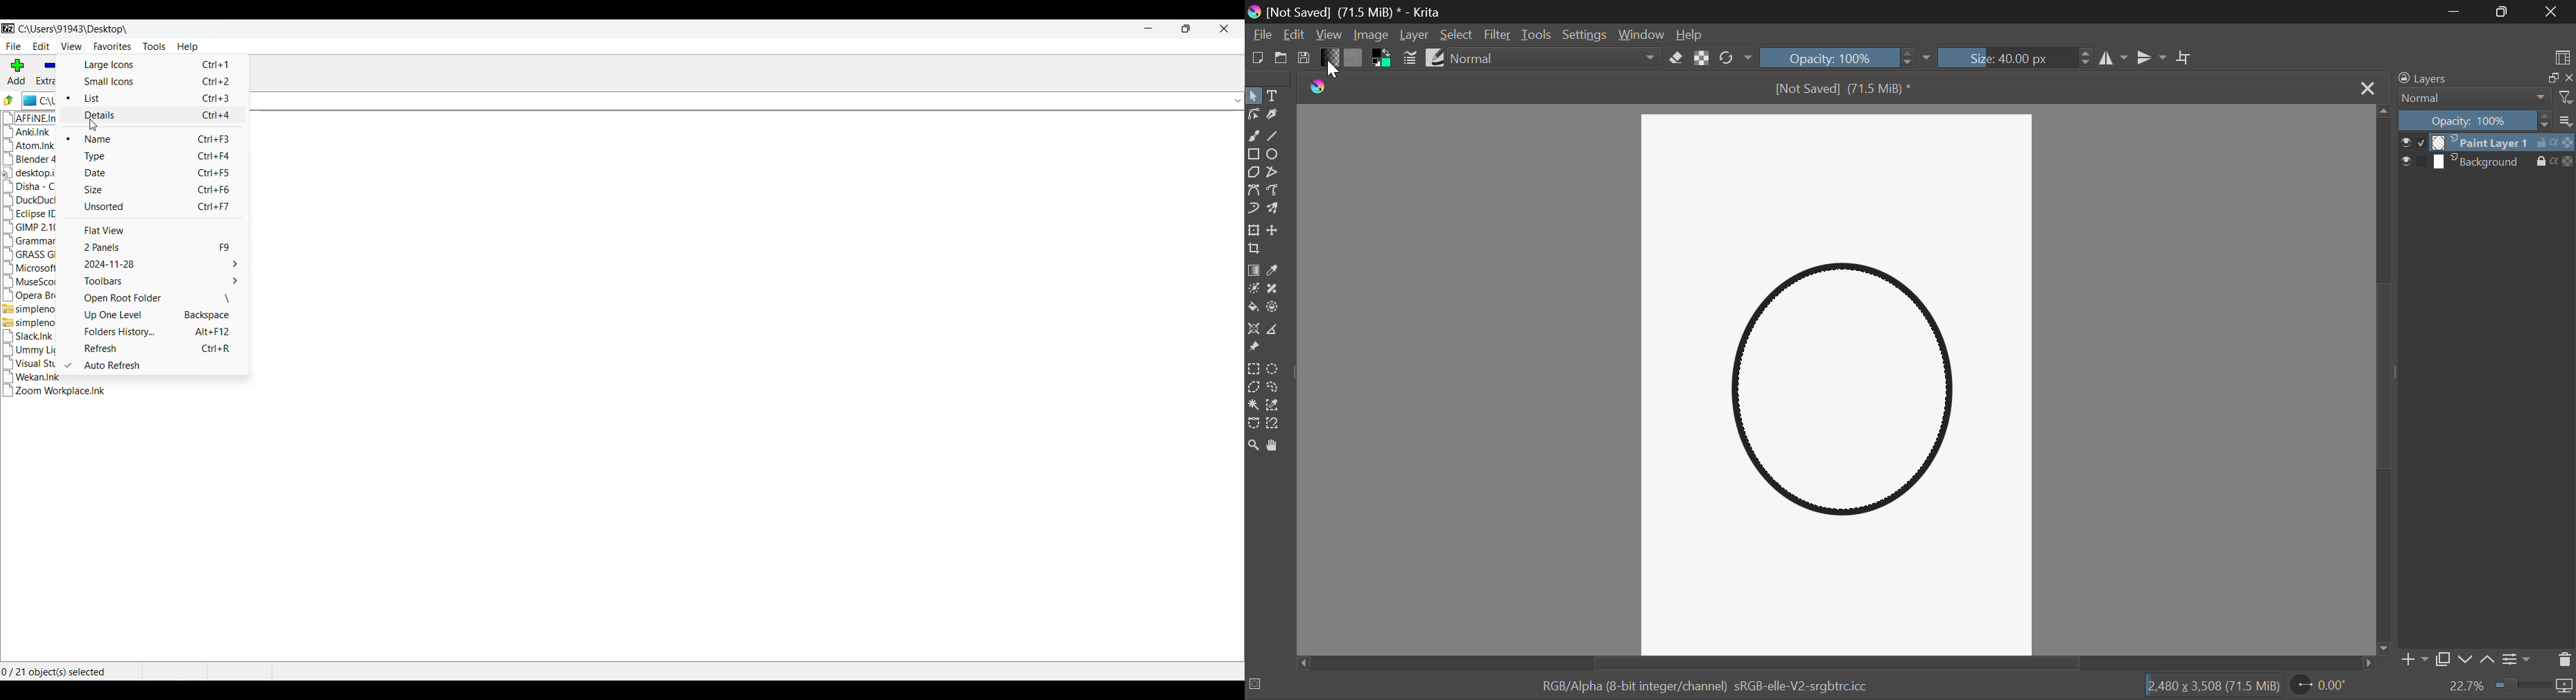  What do you see at coordinates (1553, 57) in the screenshot?
I see `Blending Modes` at bounding box center [1553, 57].